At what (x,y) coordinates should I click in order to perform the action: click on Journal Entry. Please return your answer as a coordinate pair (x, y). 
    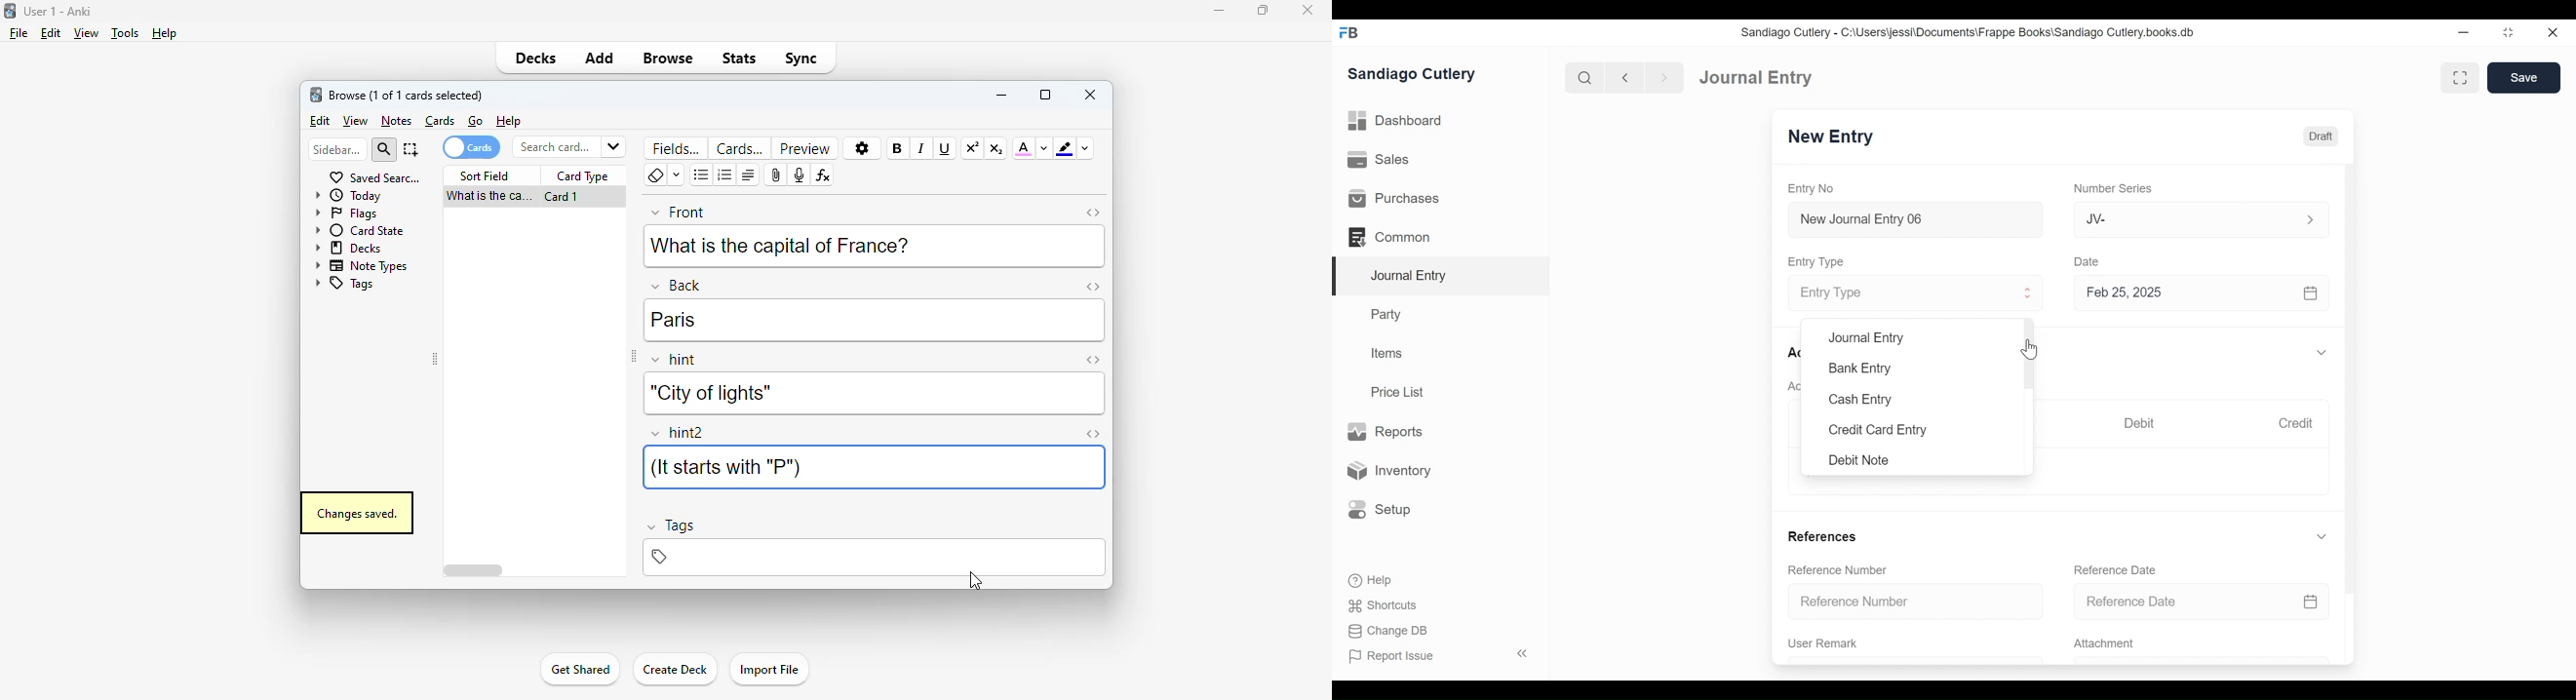
    Looking at the image, I should click on (1756, 76).